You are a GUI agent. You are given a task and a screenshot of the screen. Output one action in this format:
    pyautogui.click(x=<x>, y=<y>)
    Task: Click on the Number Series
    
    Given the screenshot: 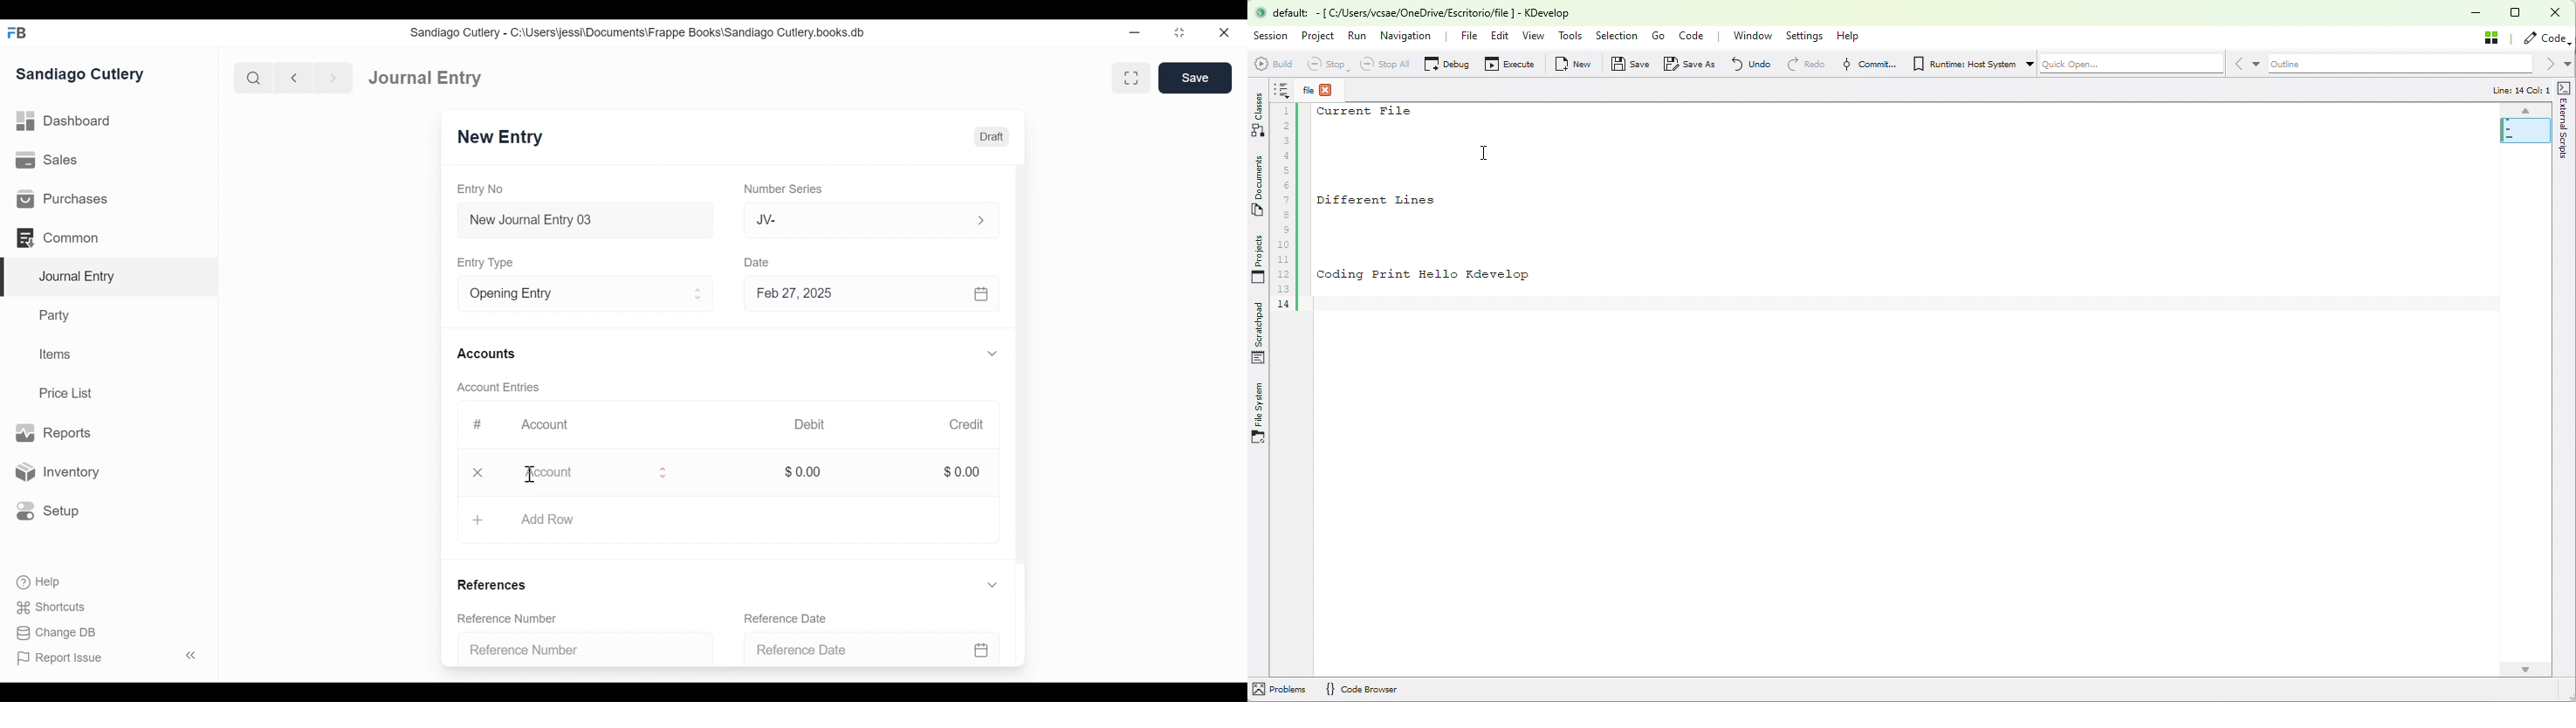 What is the action you would take?
    pyautogui.click(x=782, y=190)
    